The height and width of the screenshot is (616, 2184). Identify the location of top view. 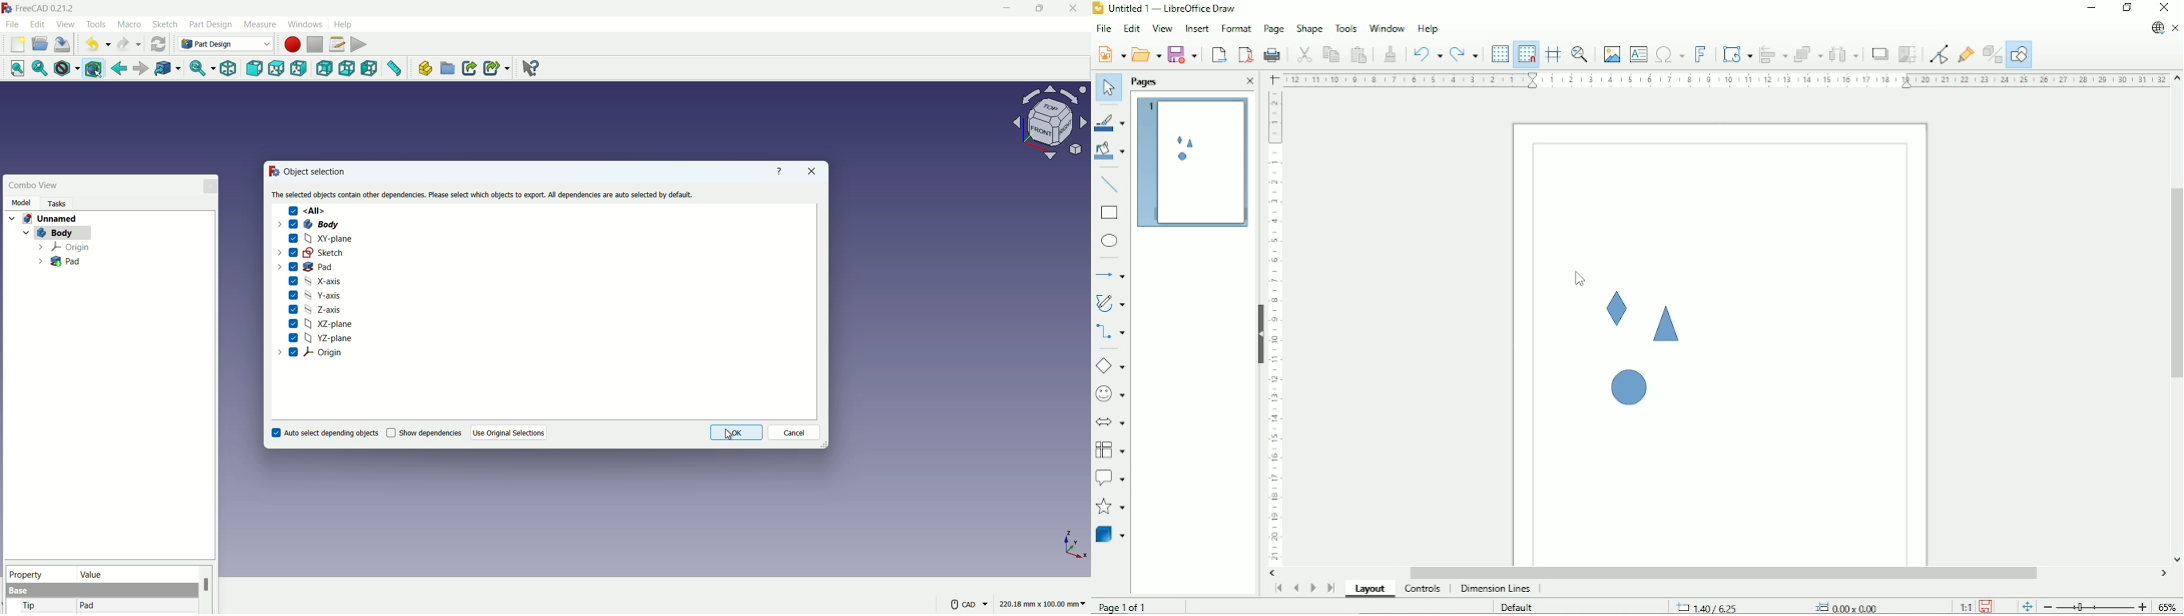
(279, 68).